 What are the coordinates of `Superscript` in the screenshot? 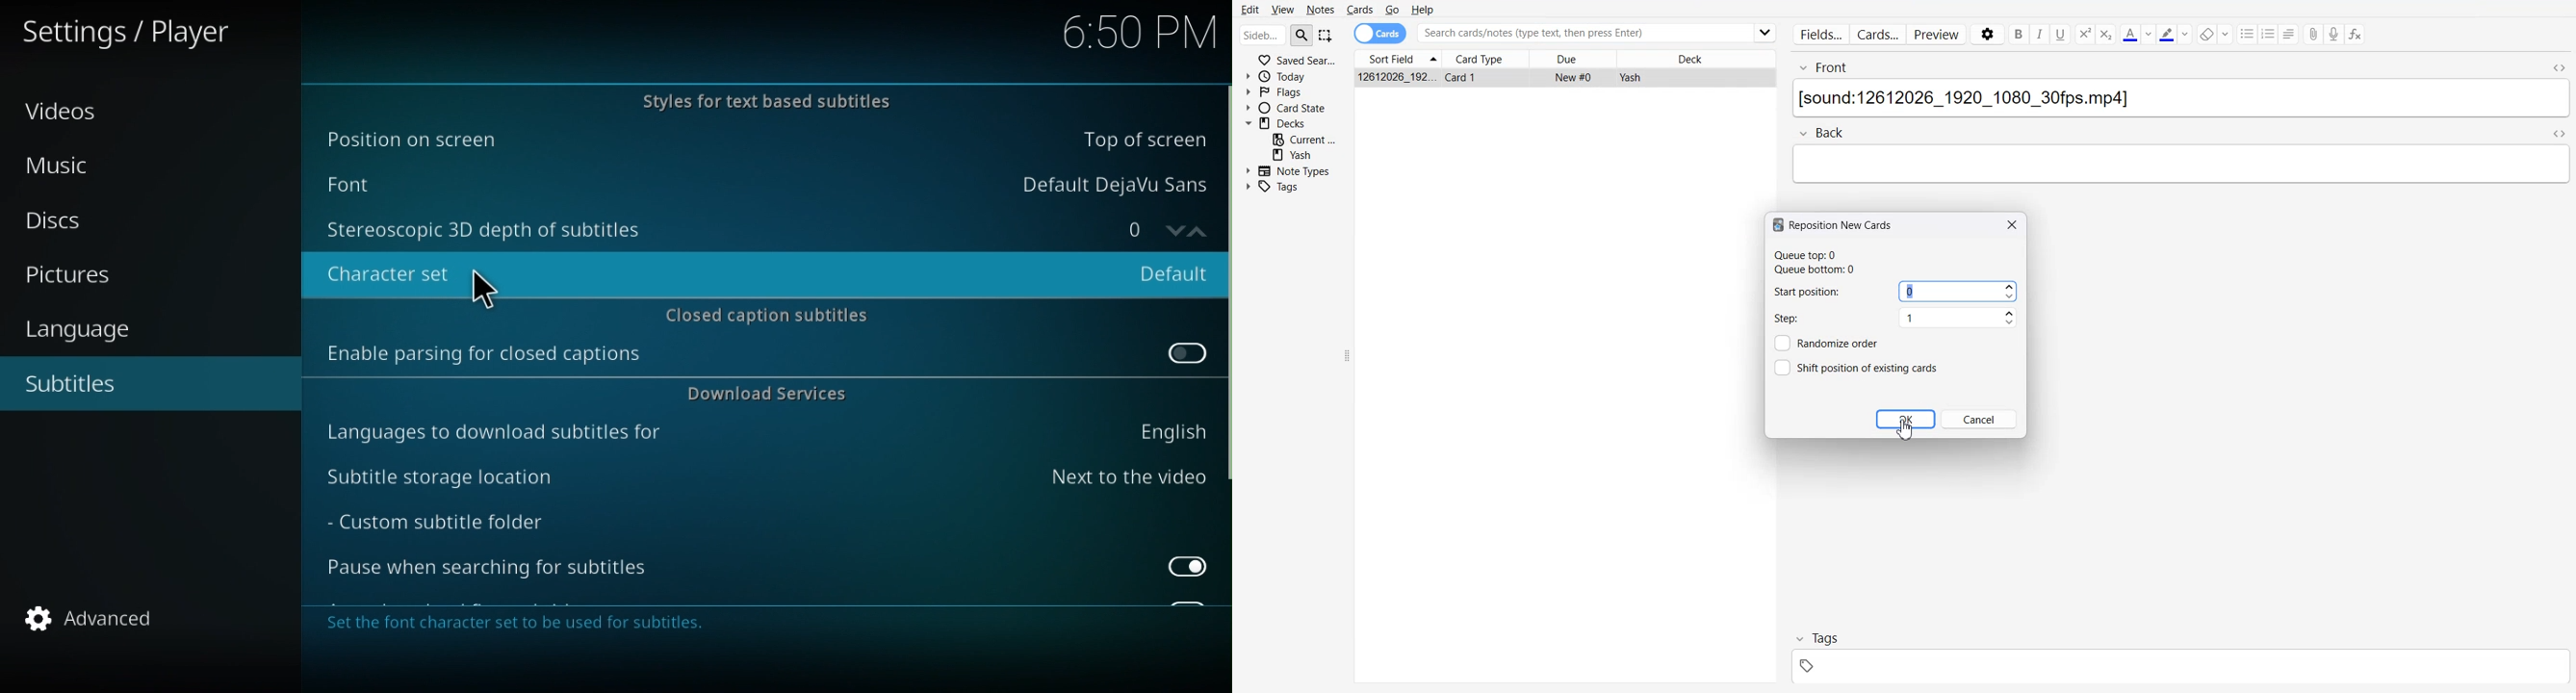 It's located at (2107, 34).